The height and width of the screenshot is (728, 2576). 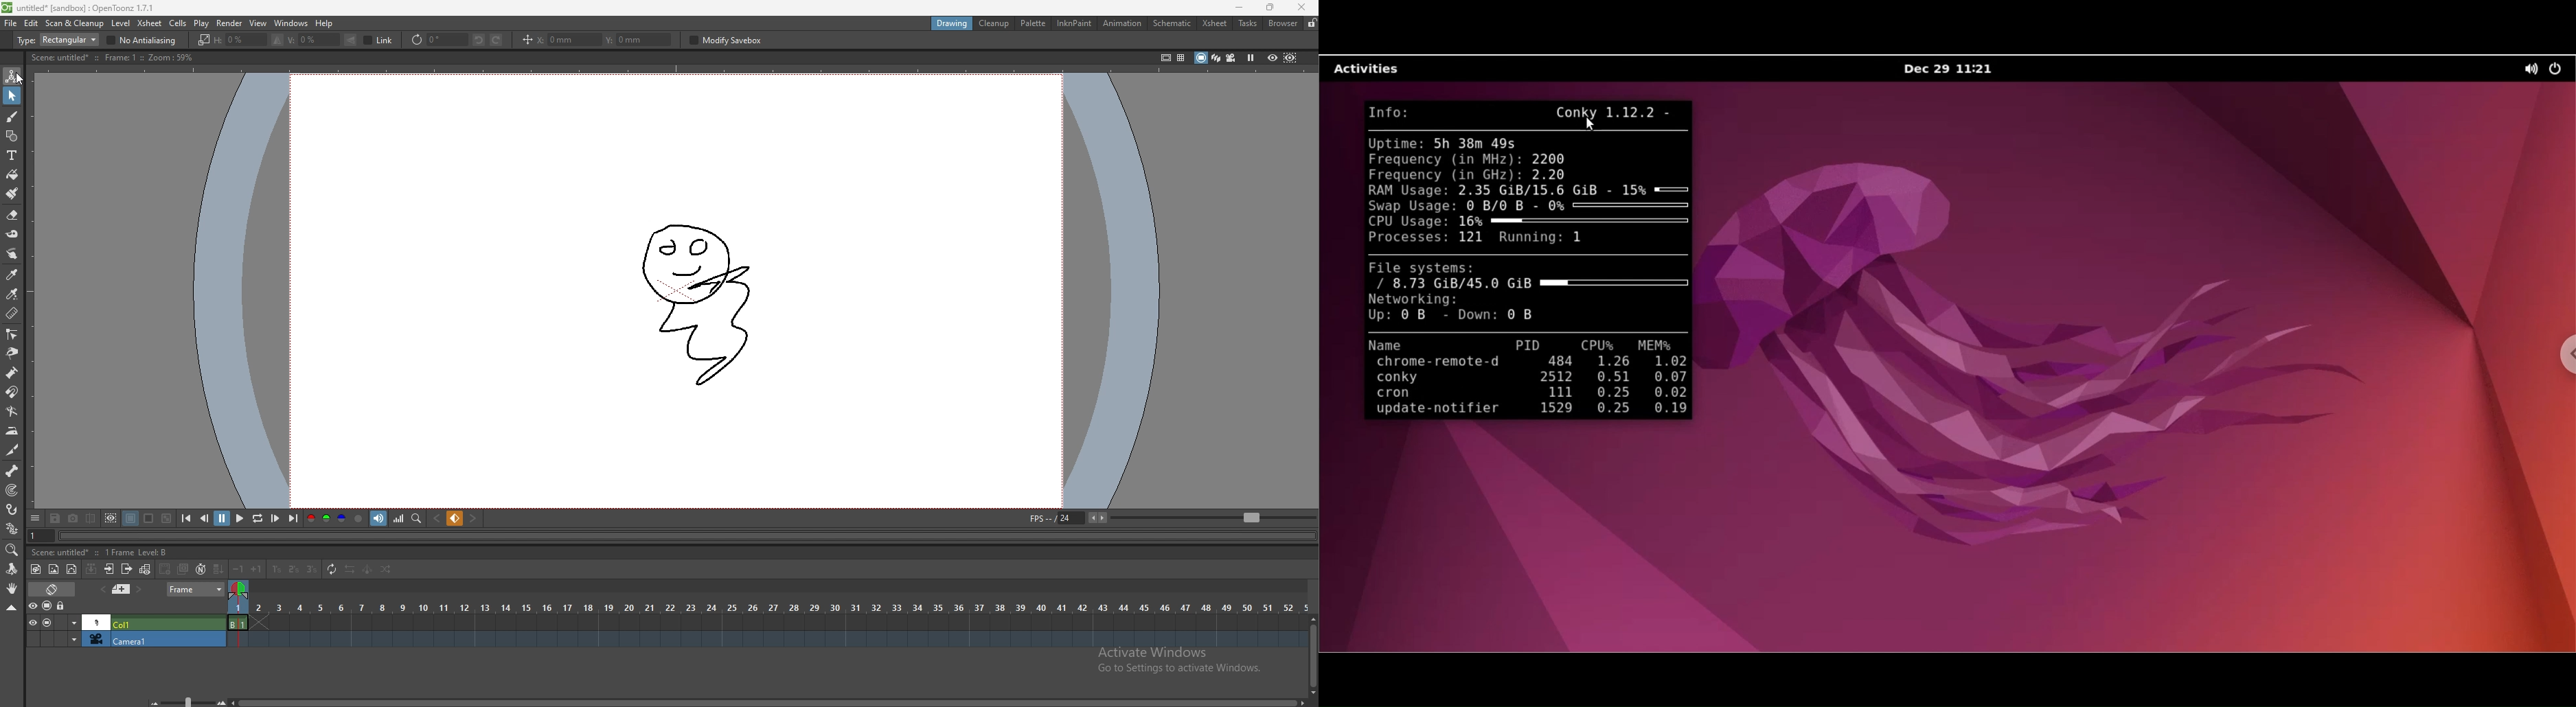 What do you see at coordinates (13, 470) in the screenshot?
I see `skeleton` at bounding box center [13, 470].